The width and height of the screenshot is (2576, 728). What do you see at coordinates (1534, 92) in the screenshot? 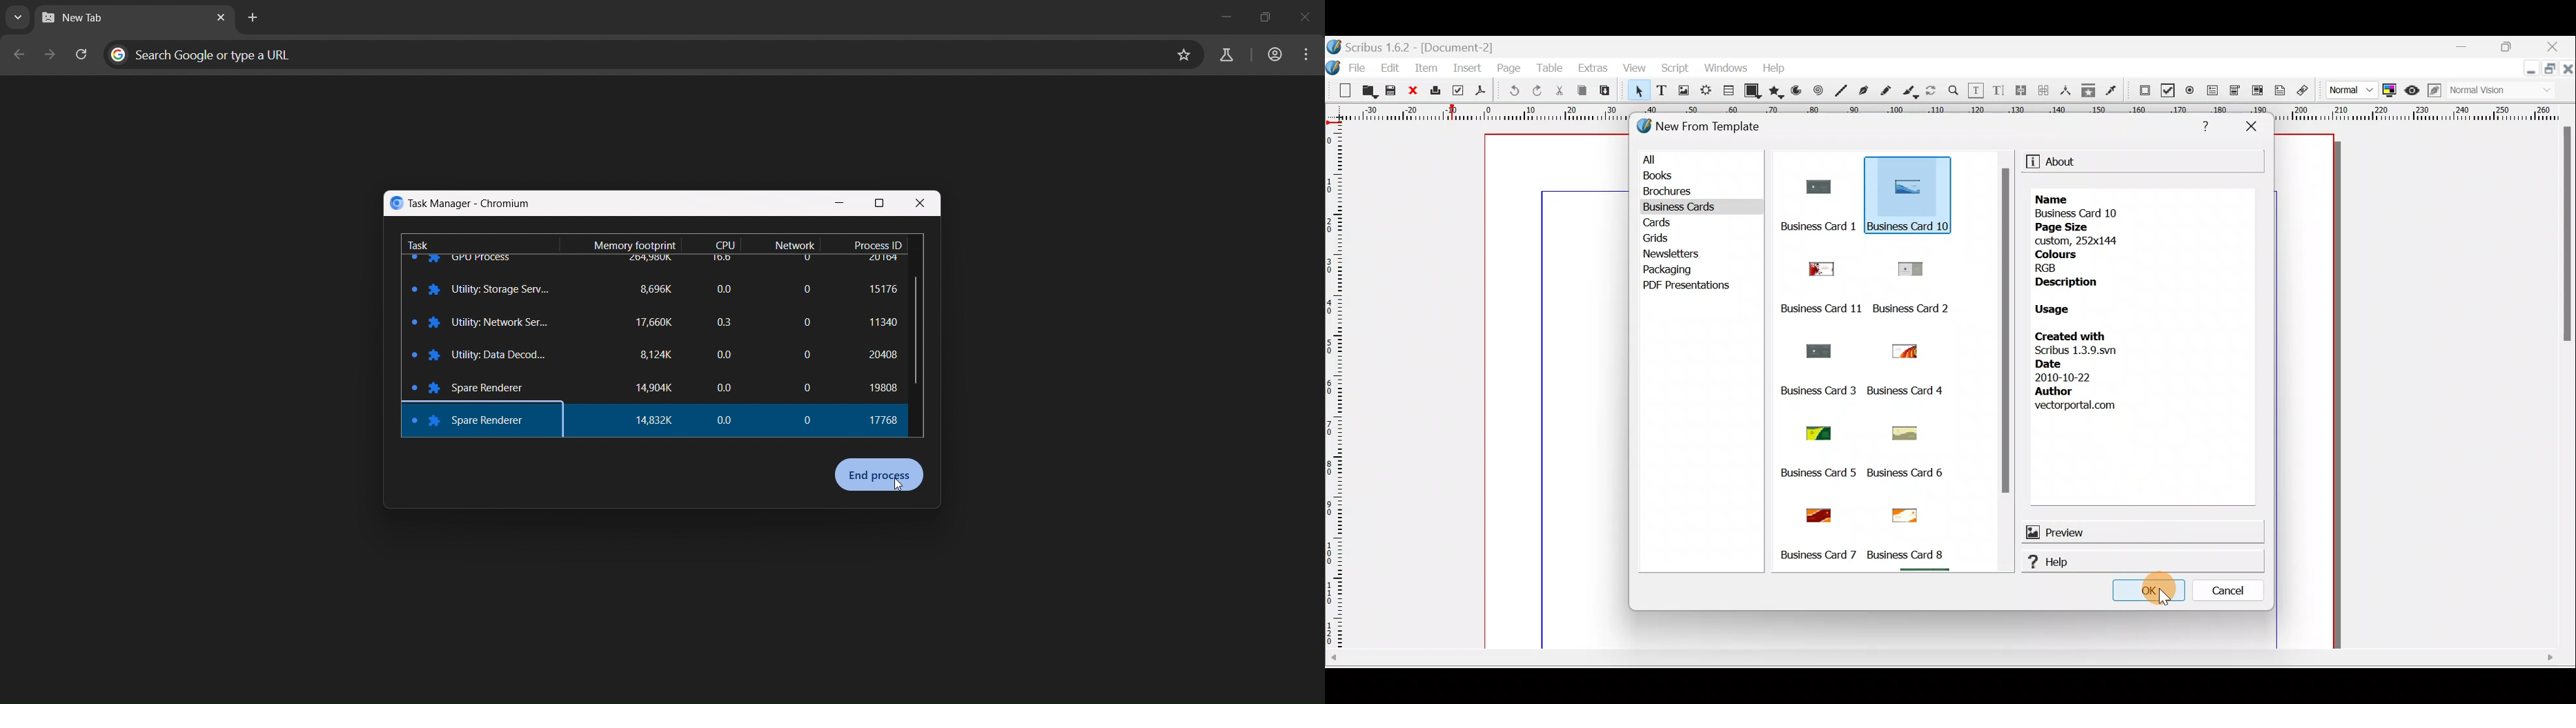
I see `Redo` at bounding box center [1534, 92].